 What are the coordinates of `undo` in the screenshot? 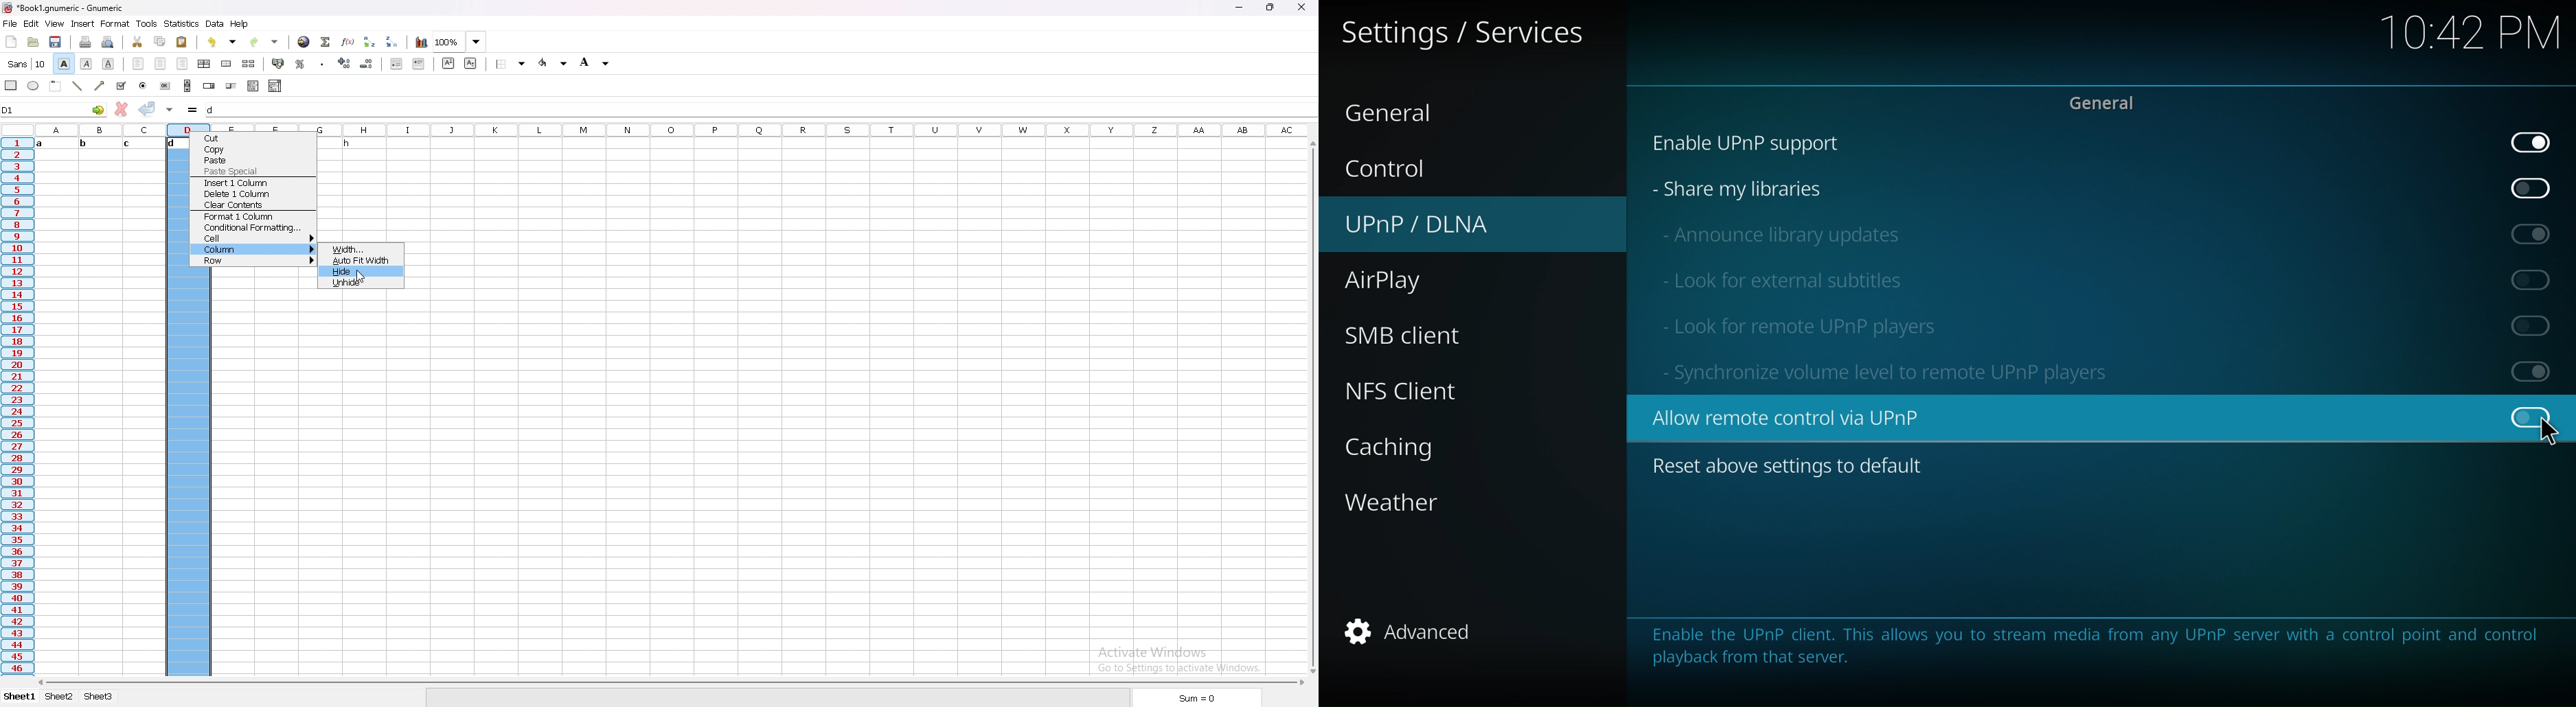 It's located at (223, 42).